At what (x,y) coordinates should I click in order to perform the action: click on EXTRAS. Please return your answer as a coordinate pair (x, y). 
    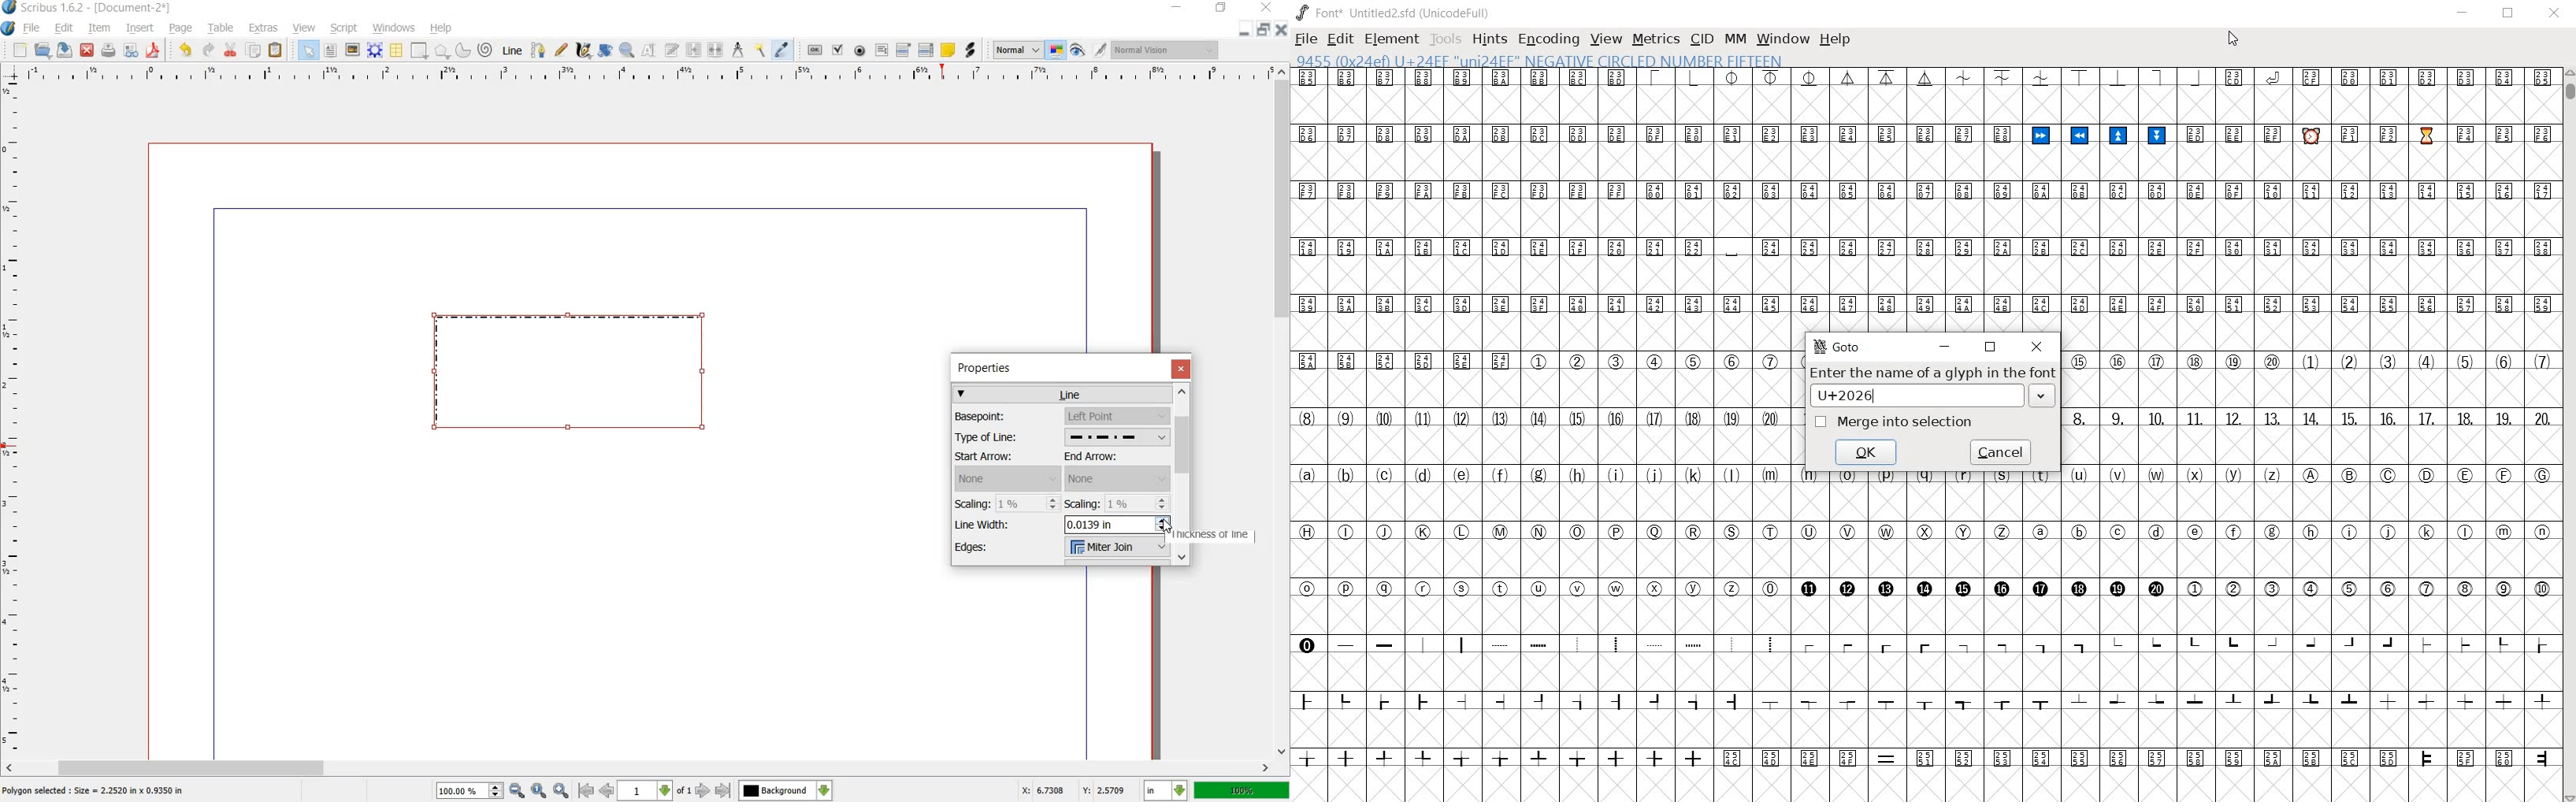
    Looking at the image, I should click on (264, 29).